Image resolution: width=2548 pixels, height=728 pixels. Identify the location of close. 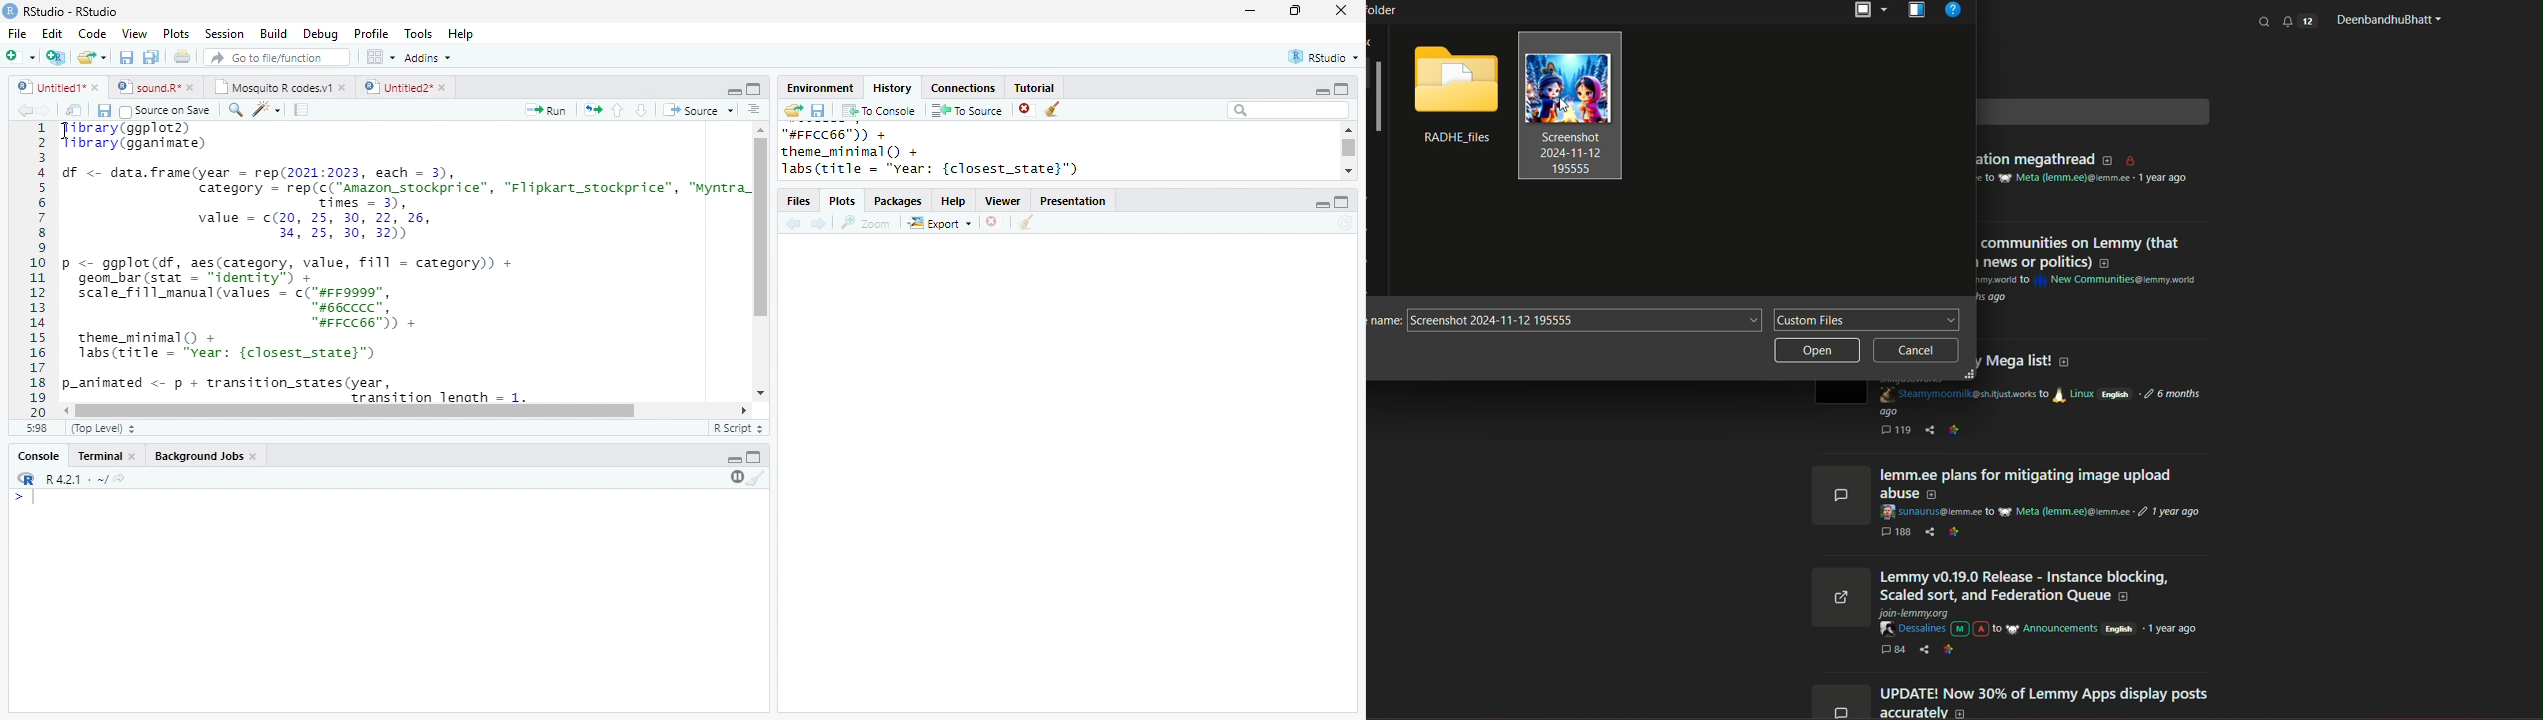
(134, 457).